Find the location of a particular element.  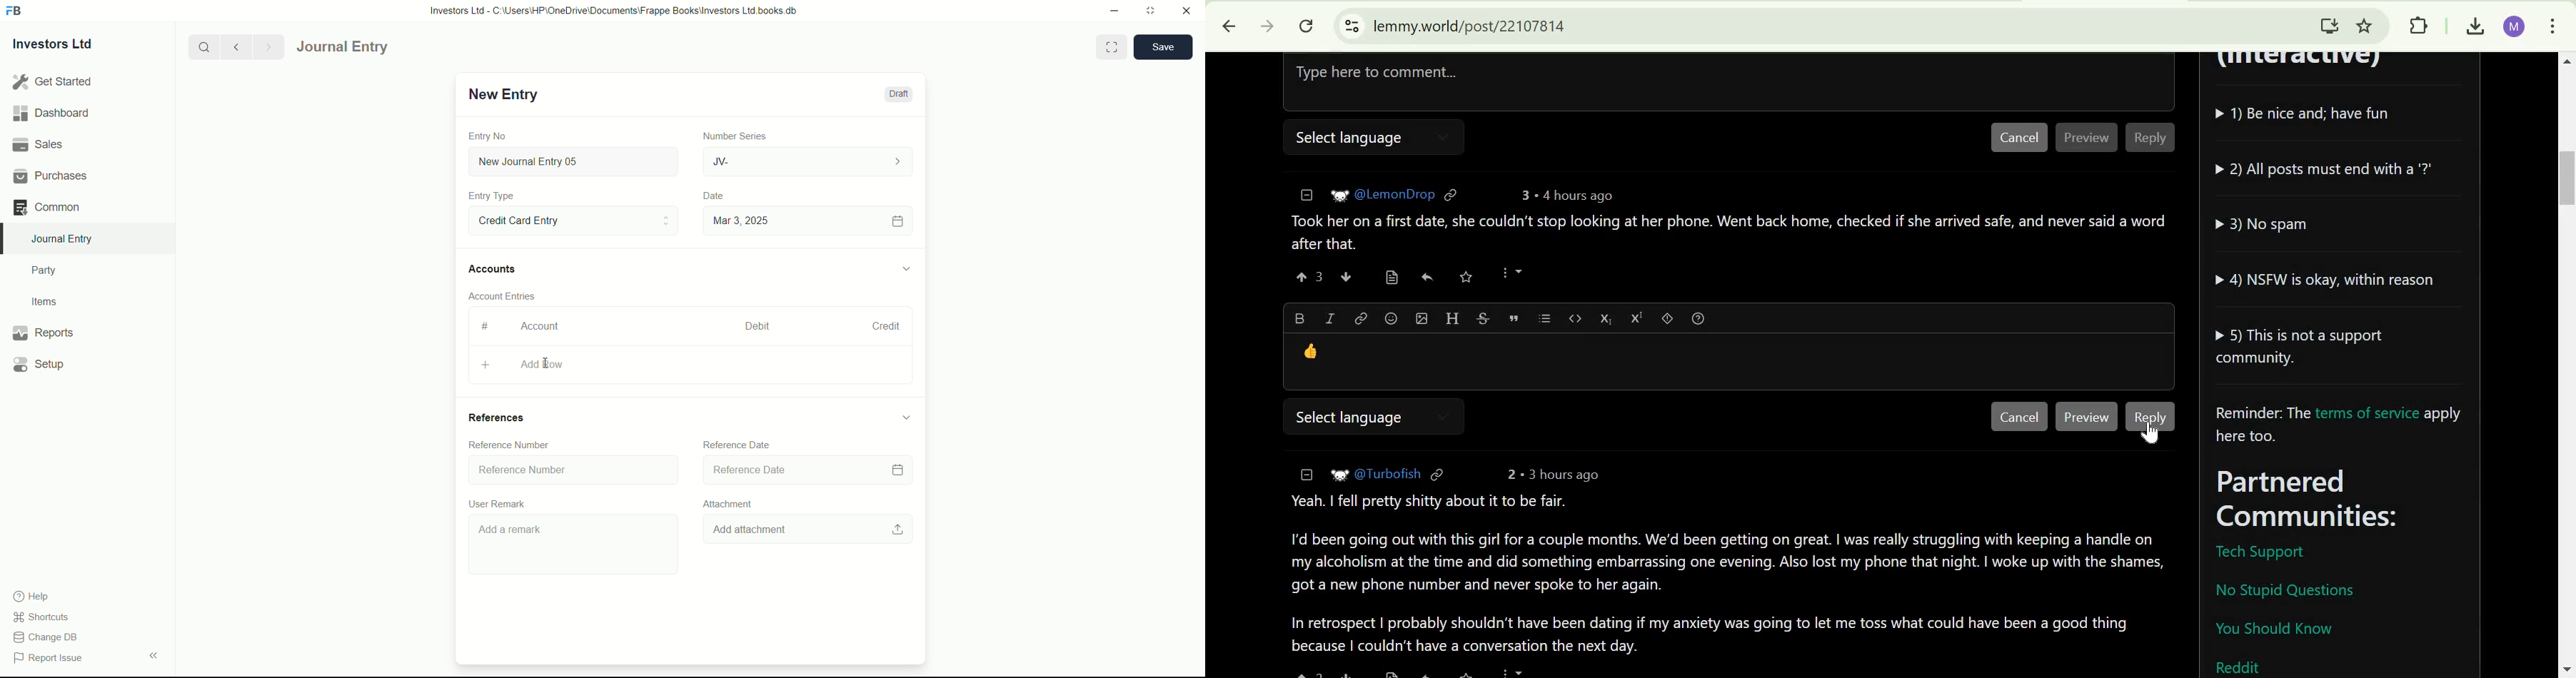

Reload this page is located at coordinates (1307, 25).